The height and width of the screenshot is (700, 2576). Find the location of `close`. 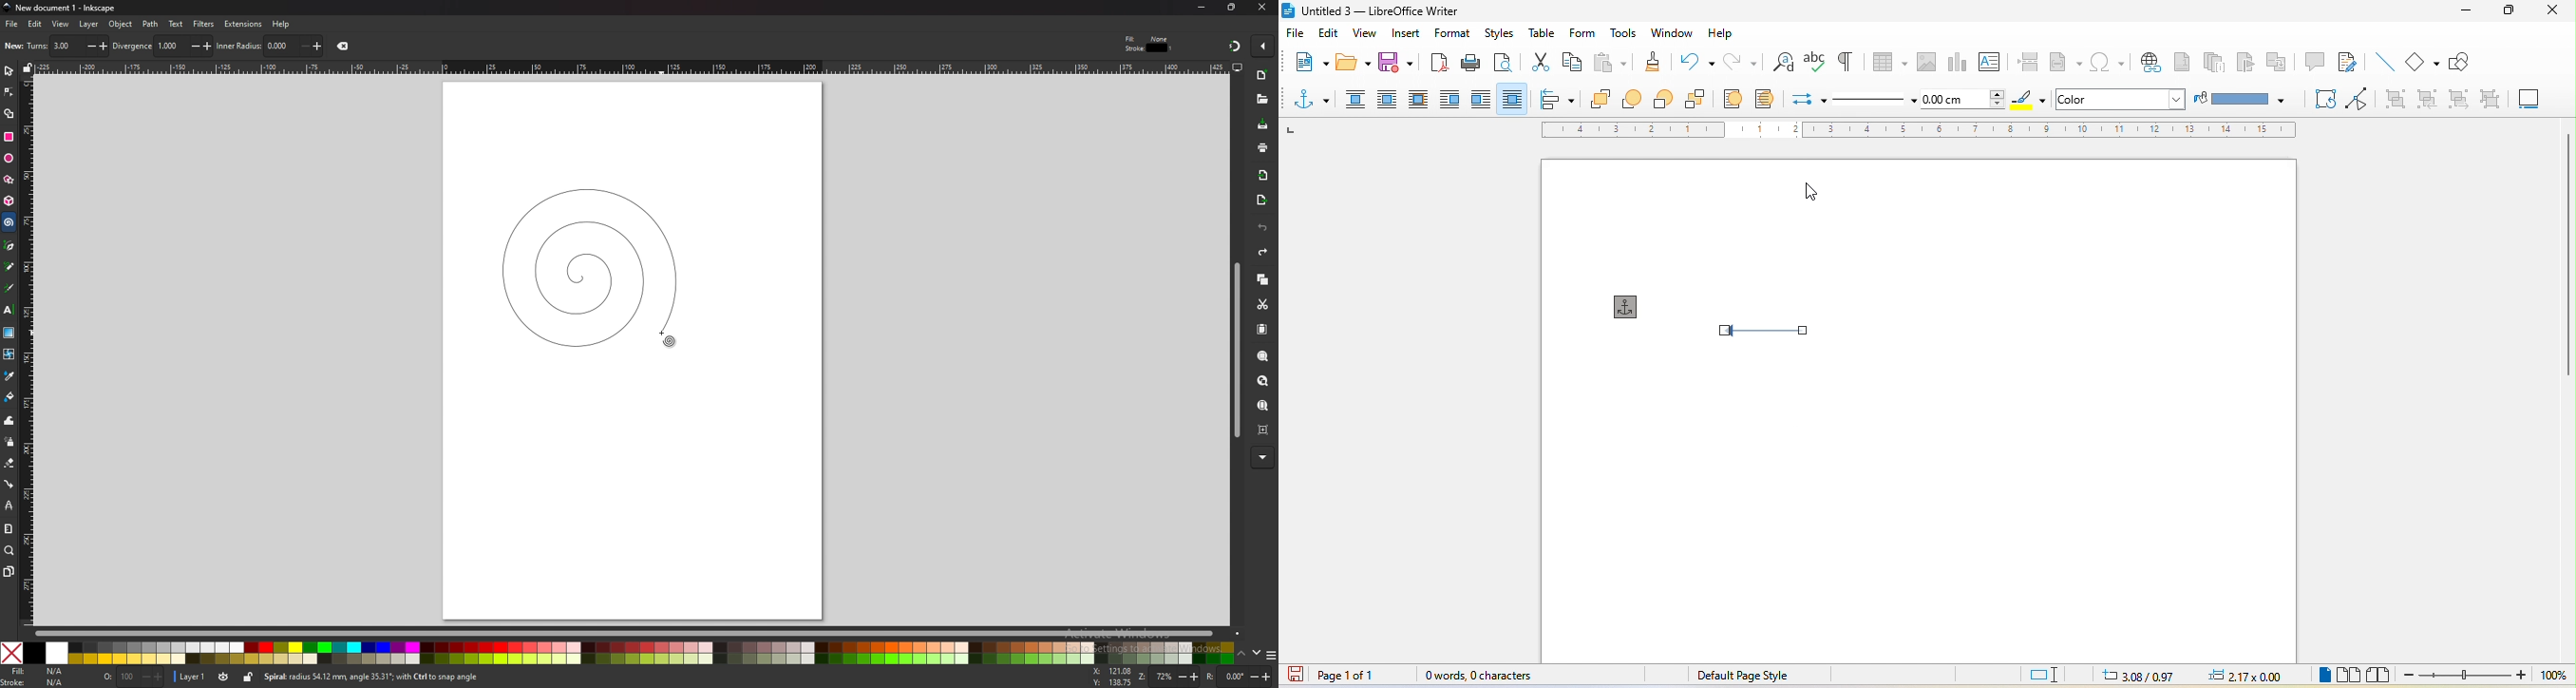

close is located at coordinates (2554, 10).